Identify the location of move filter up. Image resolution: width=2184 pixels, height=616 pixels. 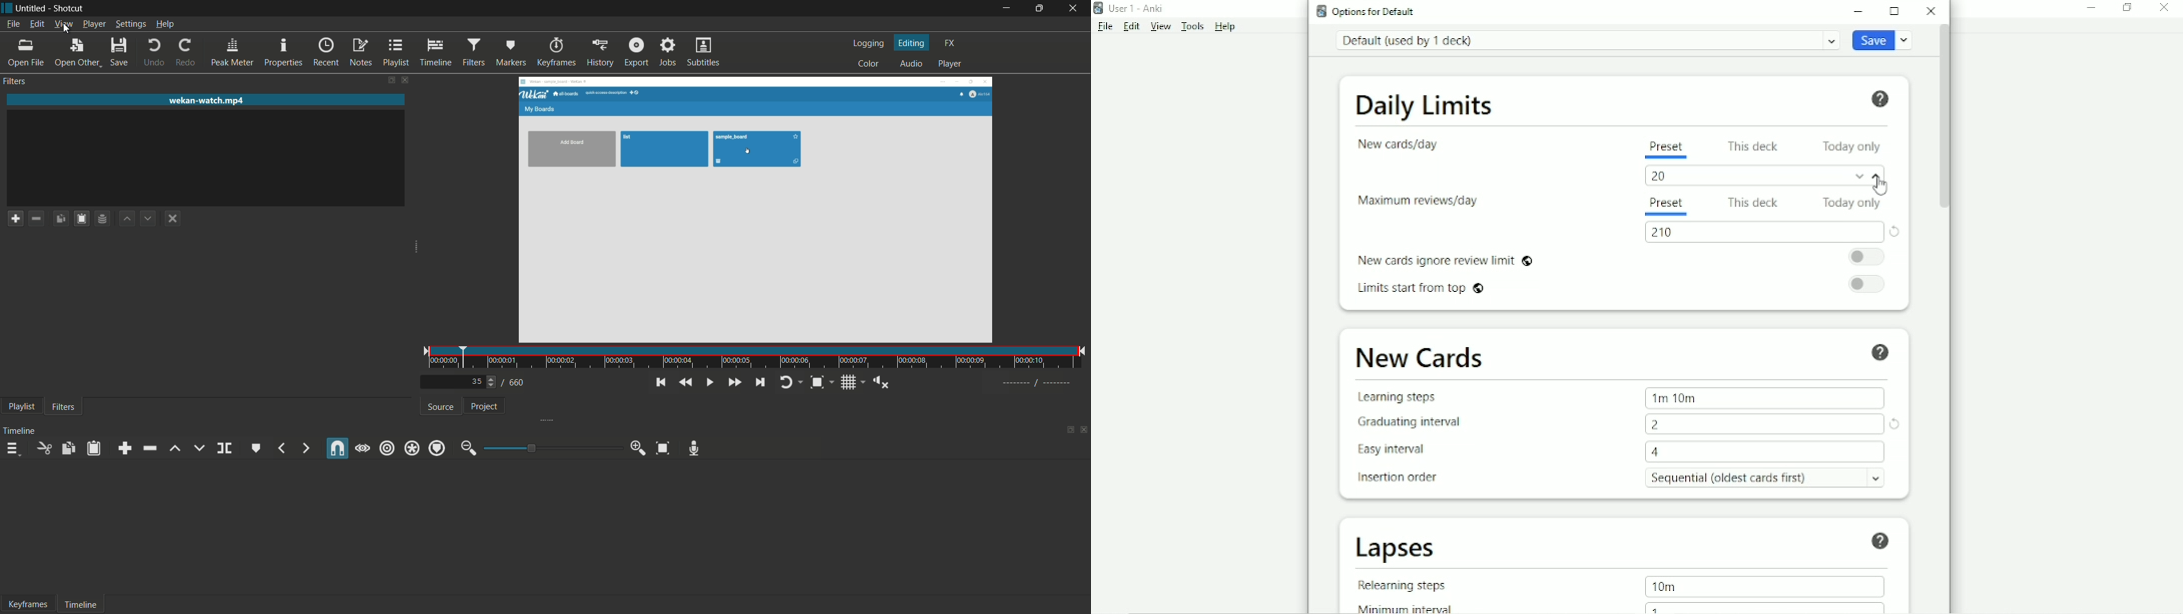
(127, 219).